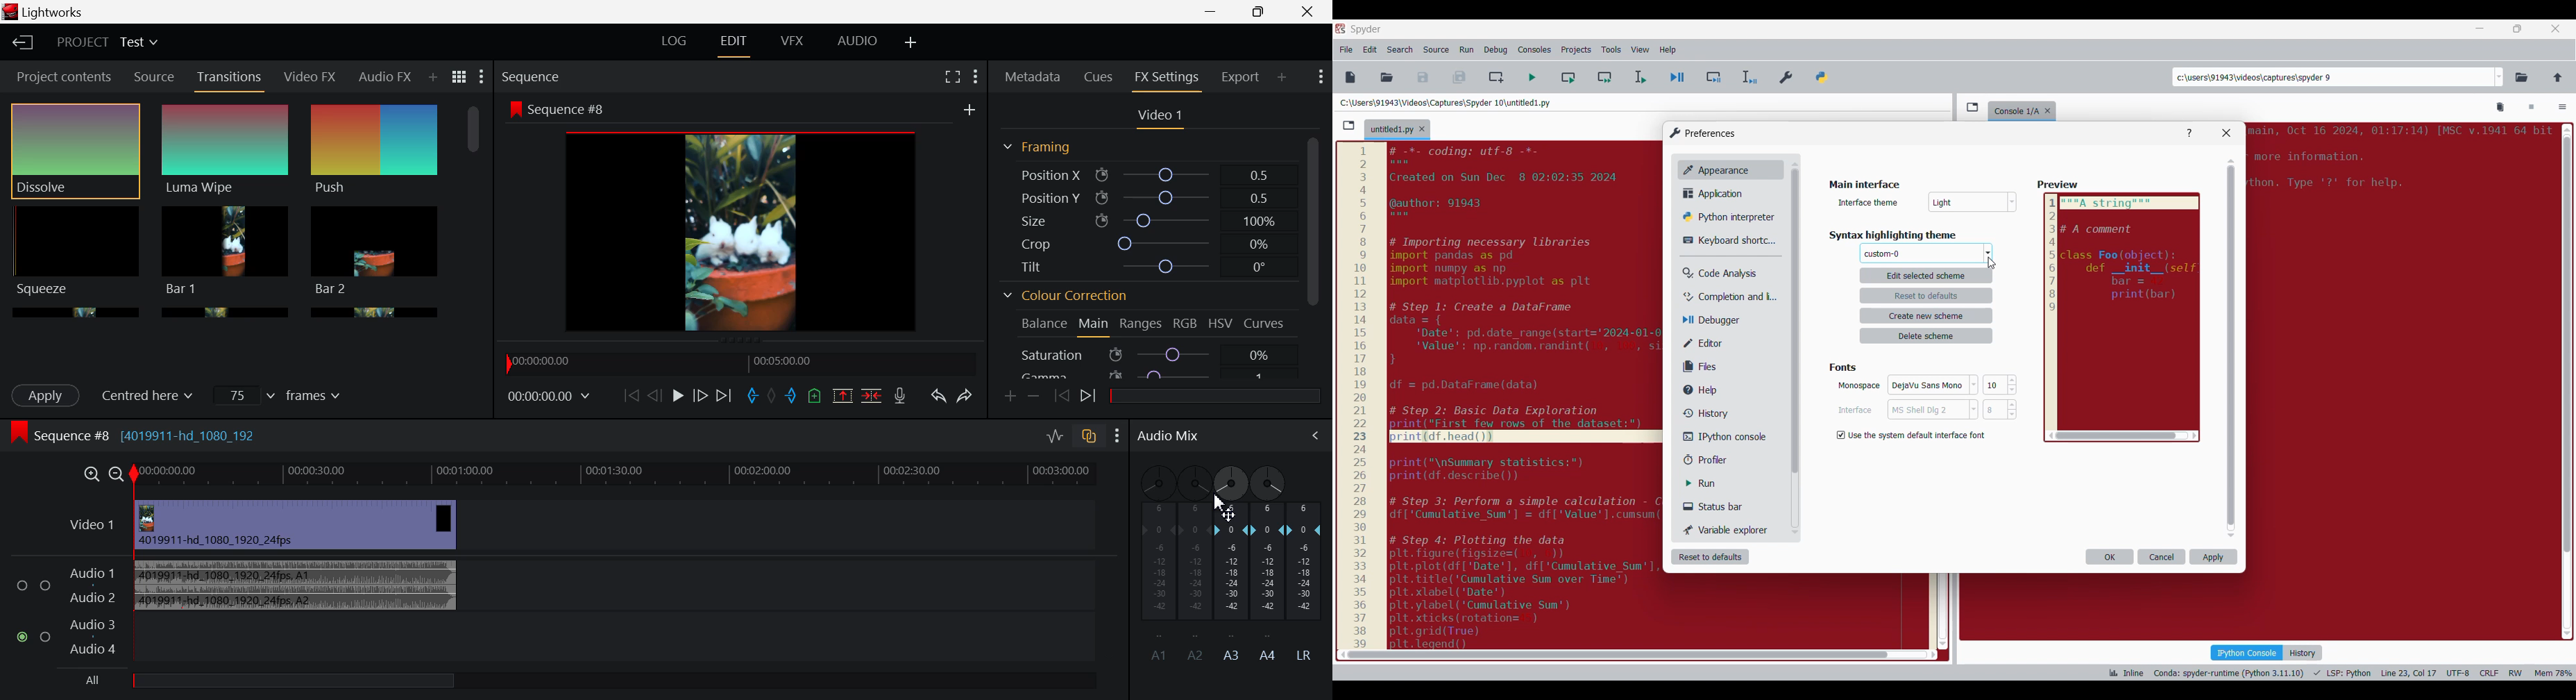 Image resolution: width=2576 pixels, height=700 pixels. What do you see at coordinates (473, 204) in the screenshot?
I see `Scroll Bar` at bounding box center [473, 204].